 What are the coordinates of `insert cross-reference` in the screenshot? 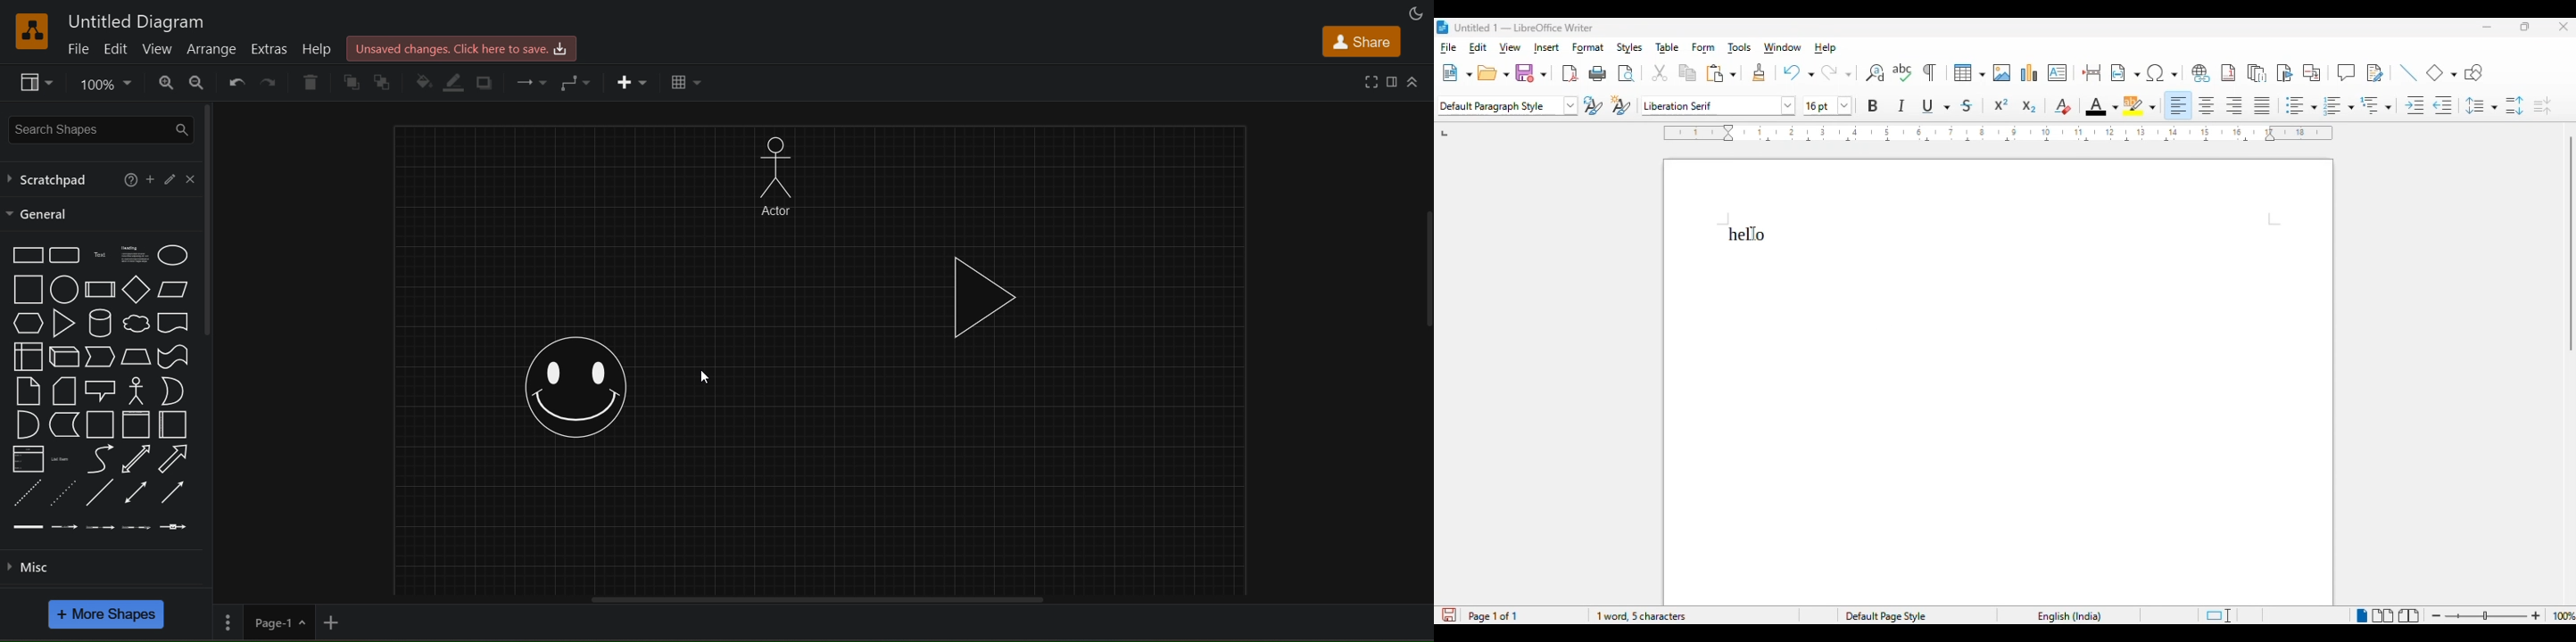 It's located at (2313, 73).